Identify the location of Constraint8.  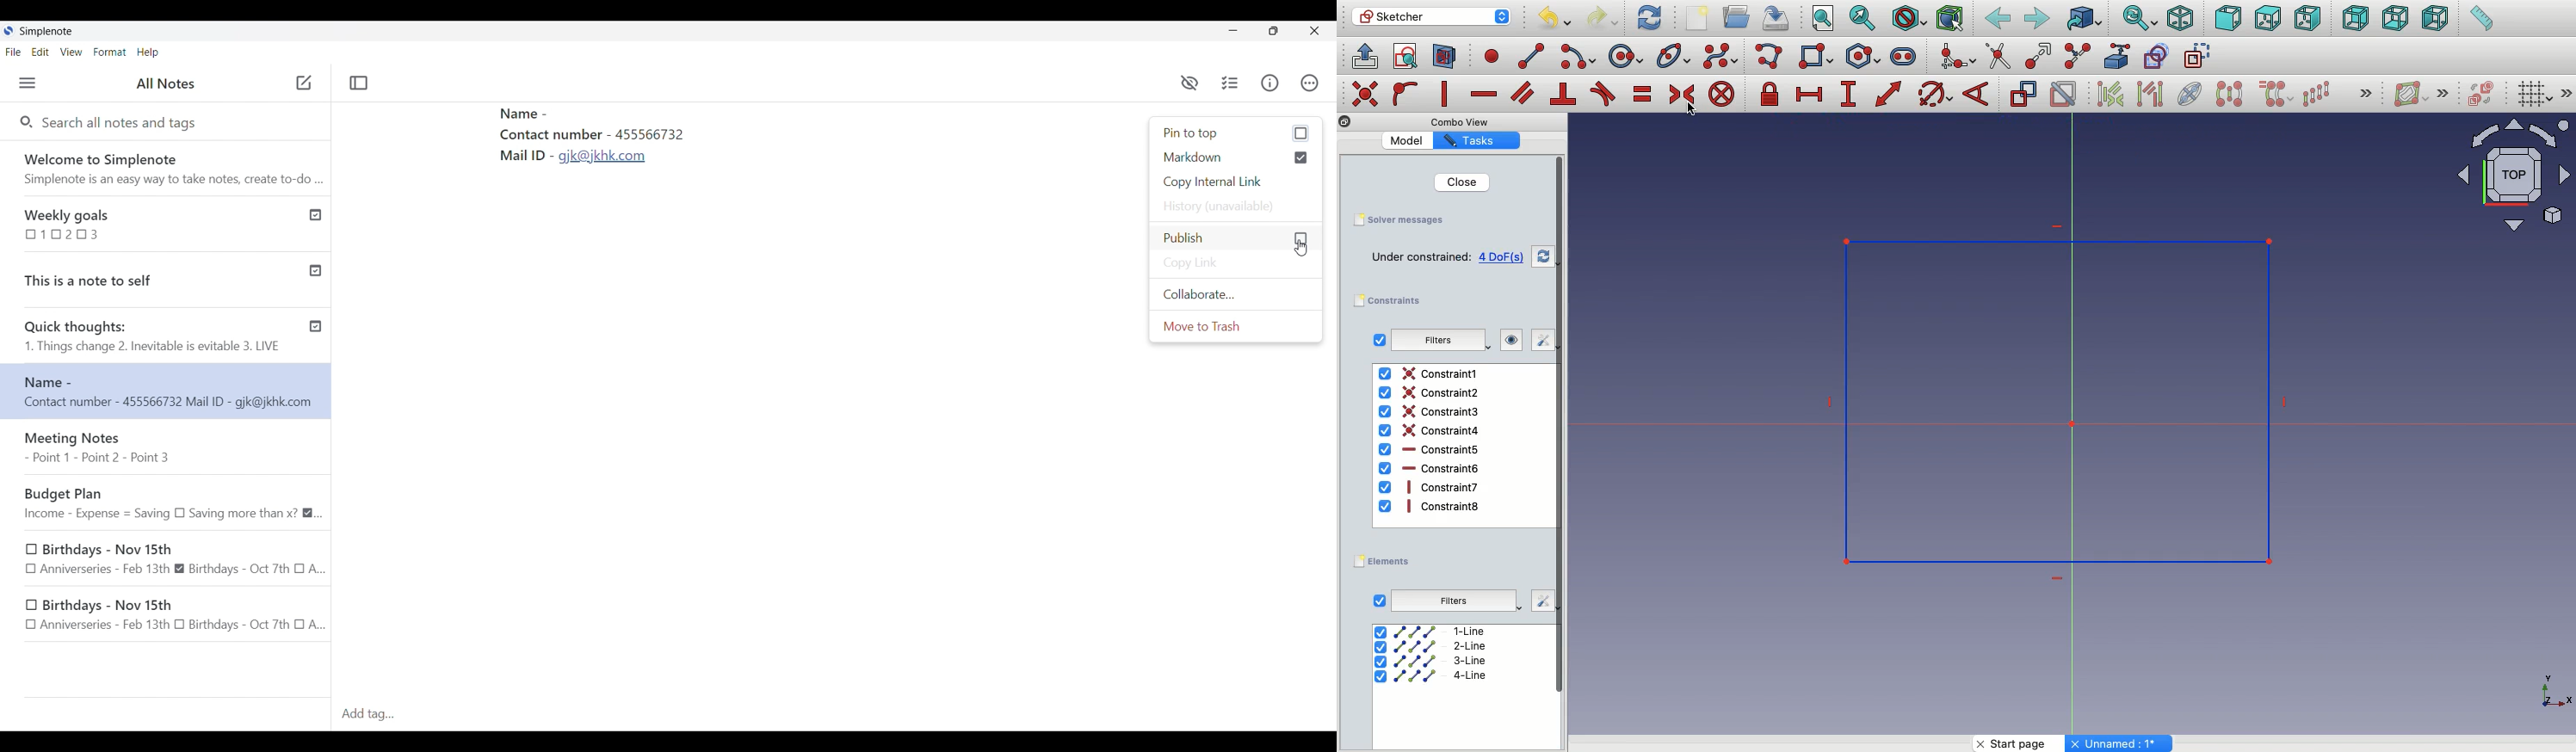
(1430, 506).